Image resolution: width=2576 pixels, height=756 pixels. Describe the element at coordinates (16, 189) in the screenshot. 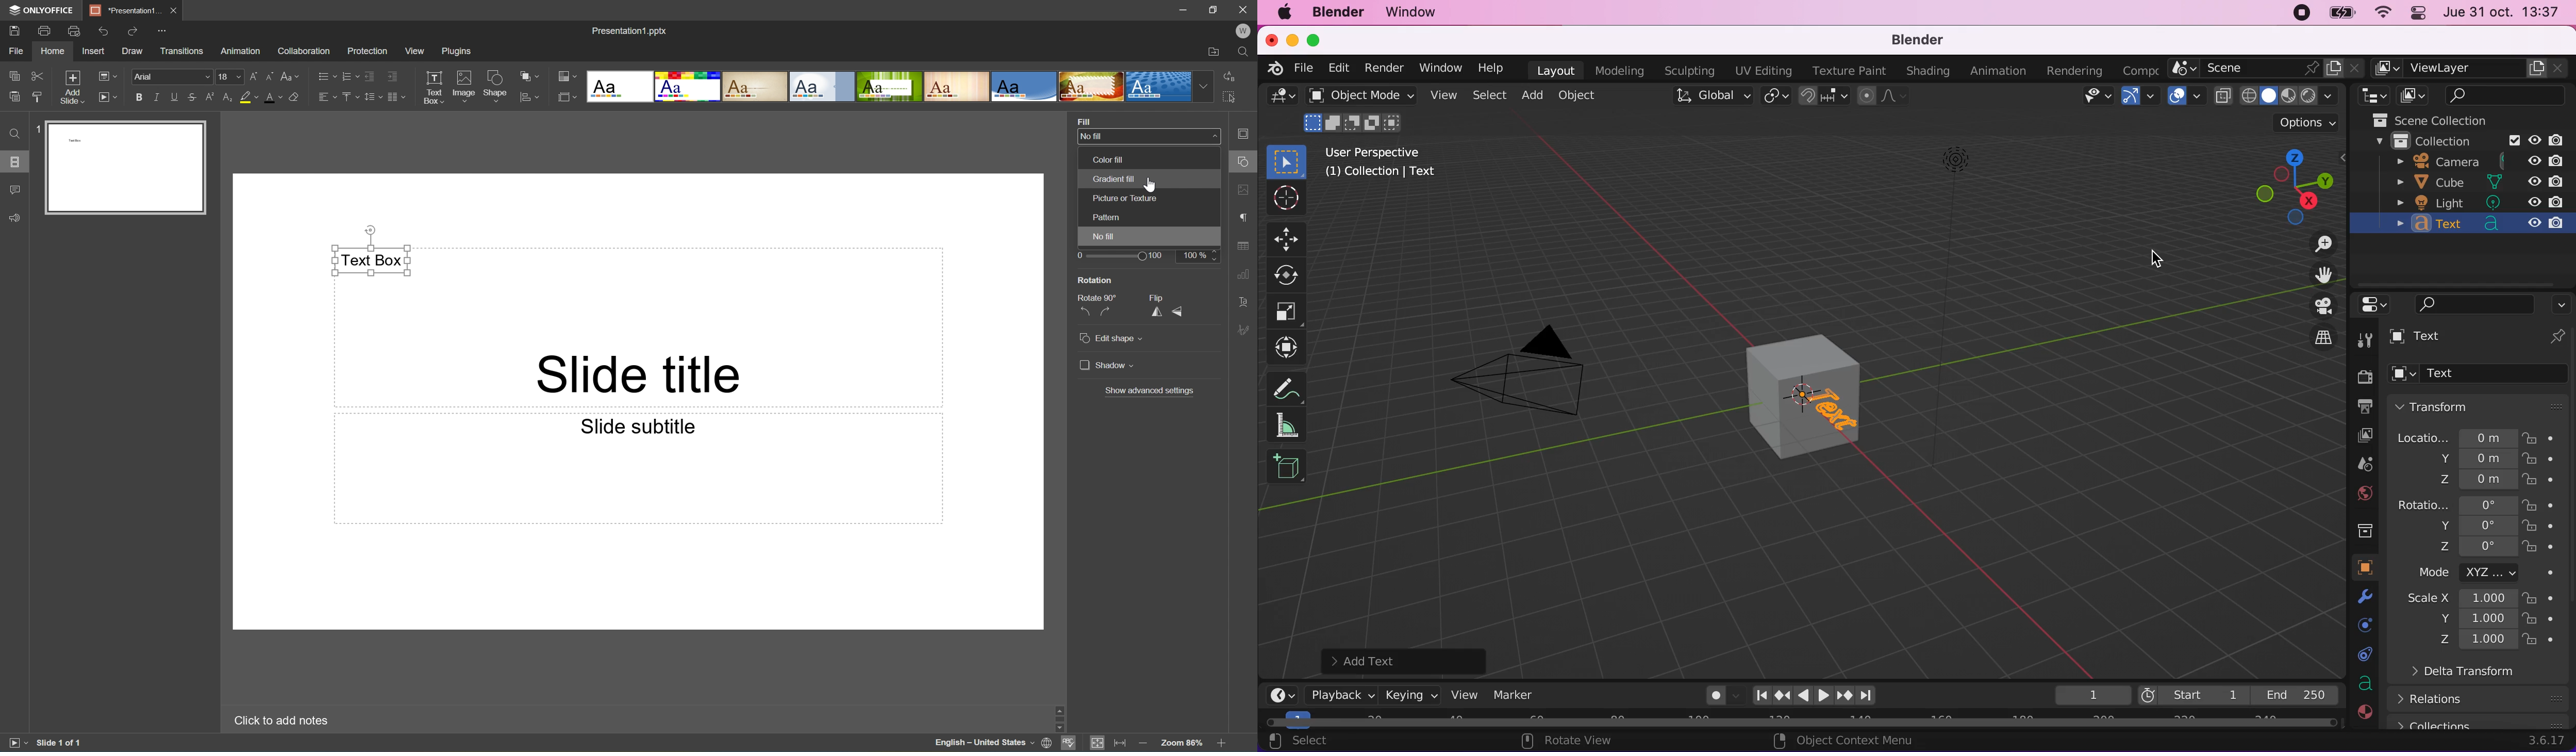

I see `Comments` at that location.